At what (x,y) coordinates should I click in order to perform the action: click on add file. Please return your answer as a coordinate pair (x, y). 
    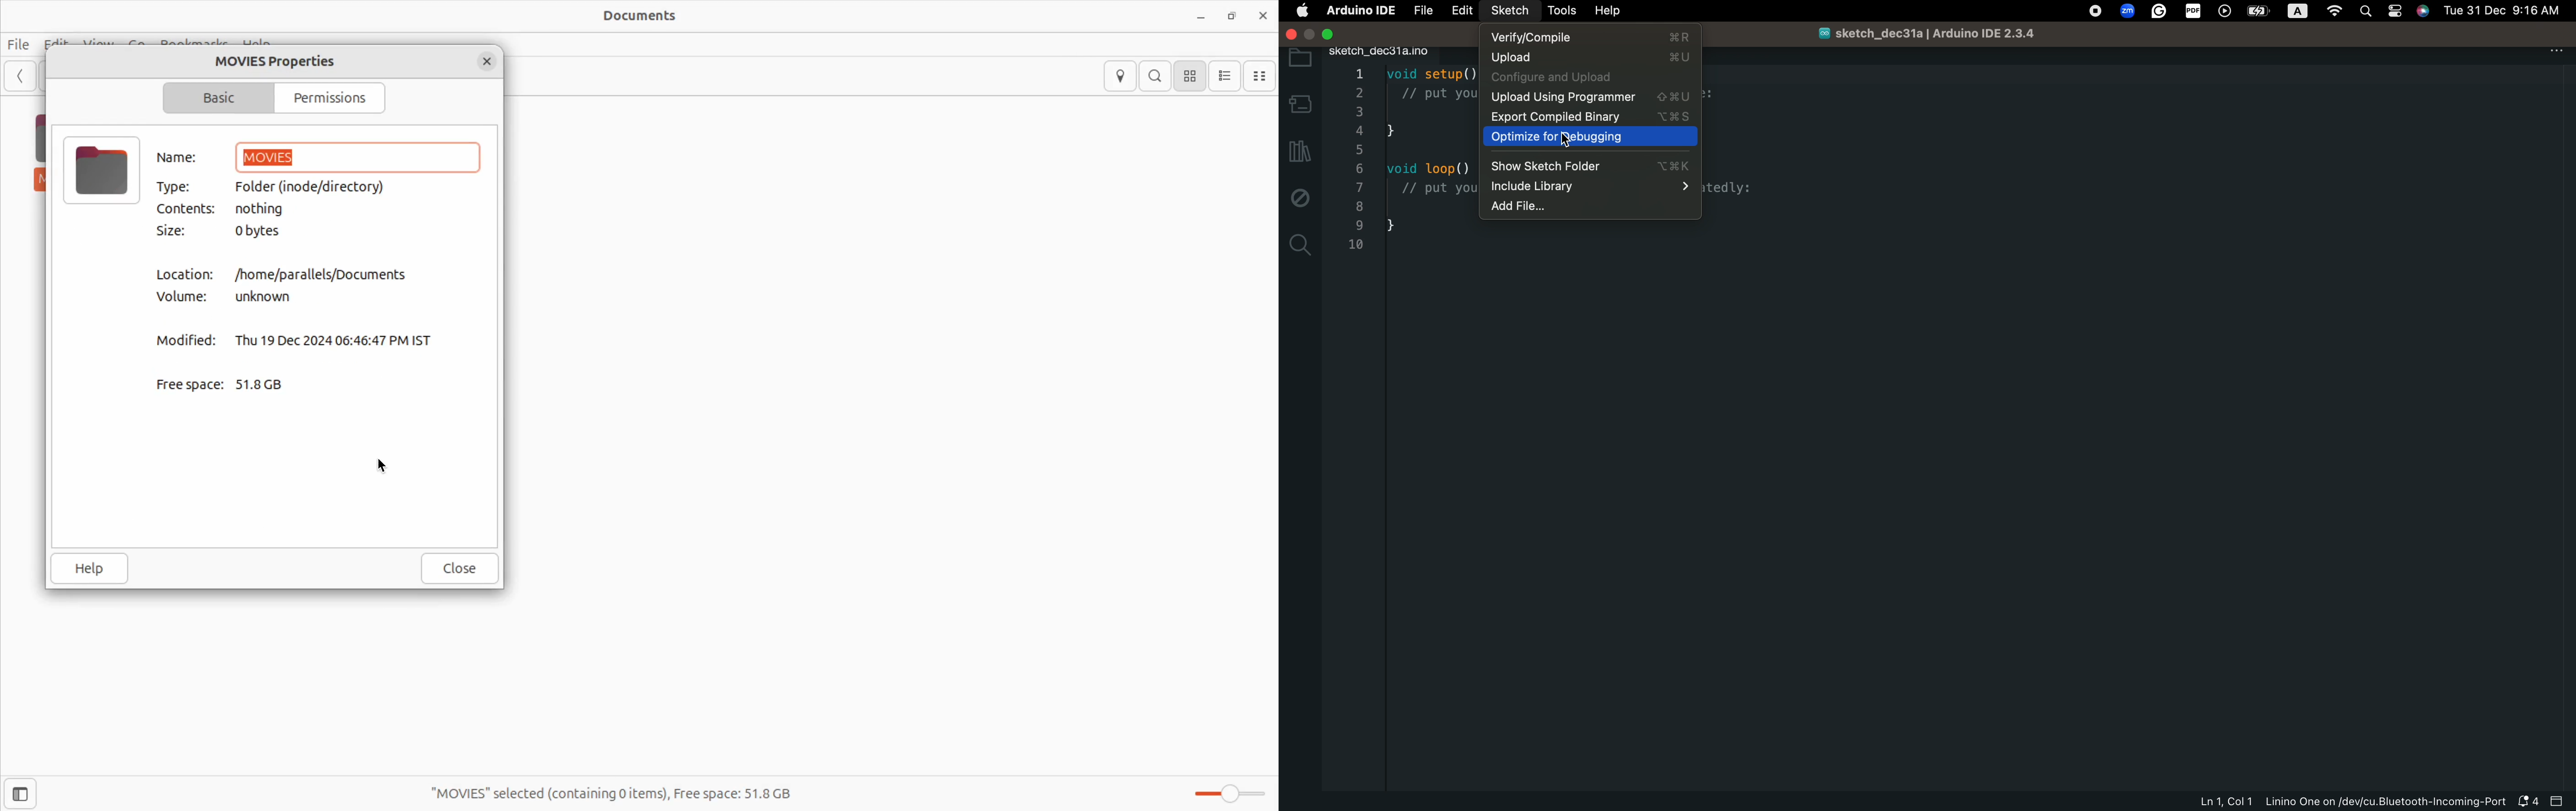
    Looking at the image, I should click on (1581, 208).